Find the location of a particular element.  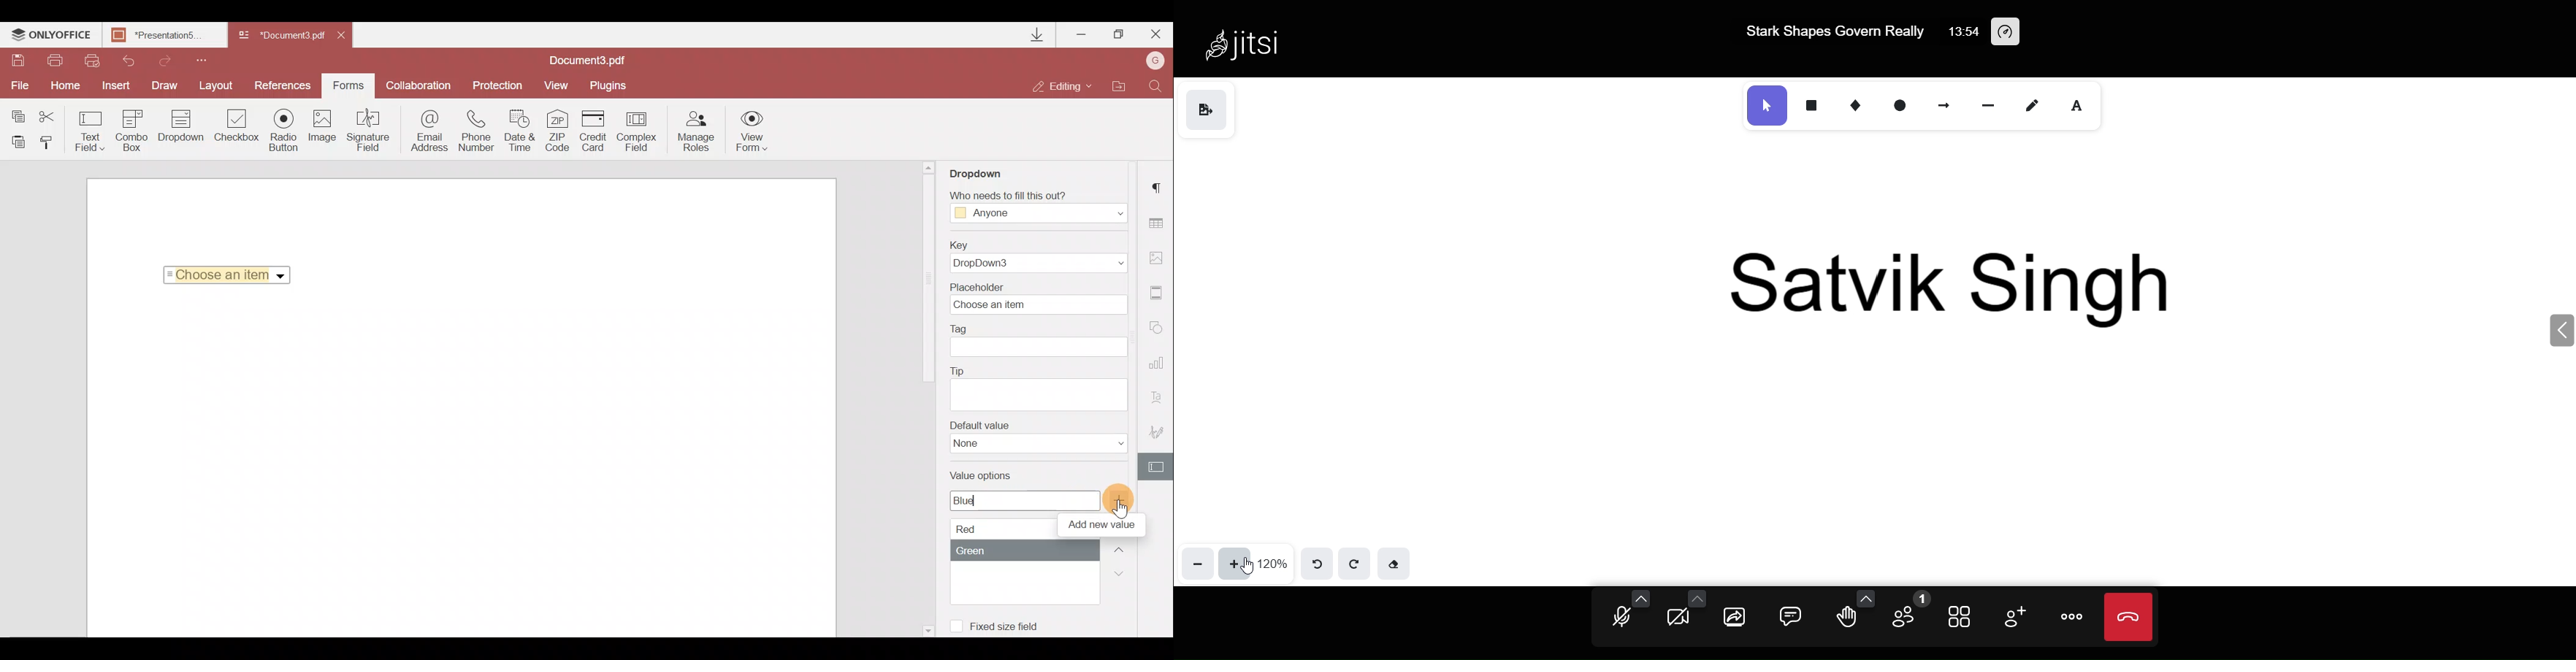

Home is located at coordinates (68, 86).